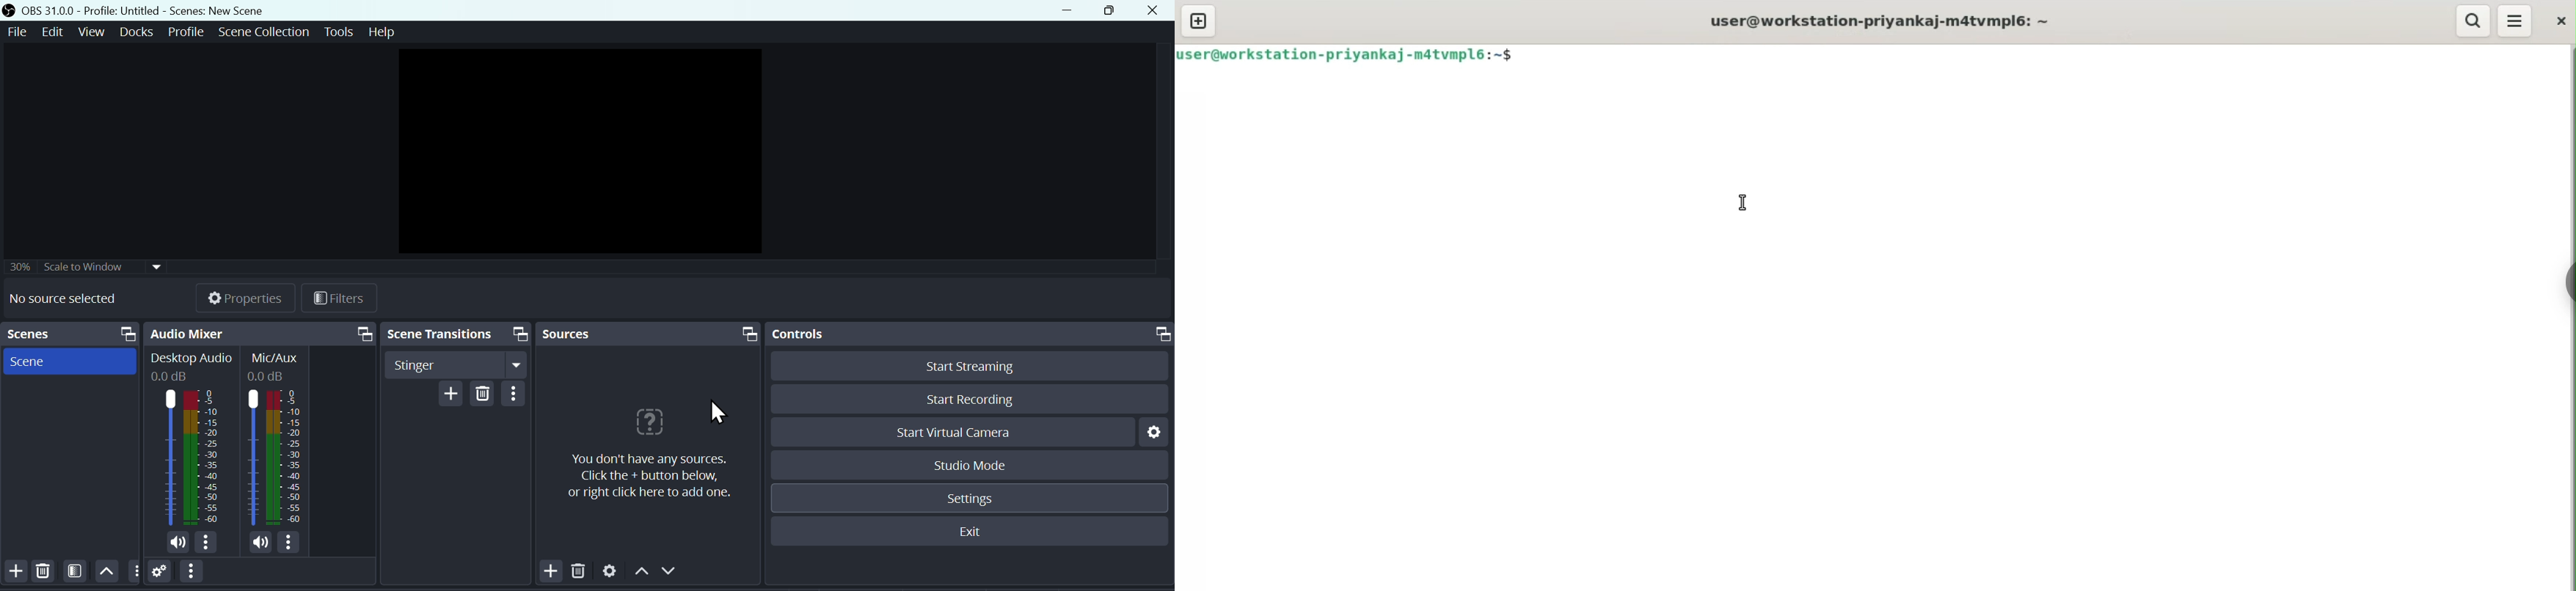  What do you see at coordinates (344, 296) in the screenshot?
I see `Filters` at bounding box center [344, 296].